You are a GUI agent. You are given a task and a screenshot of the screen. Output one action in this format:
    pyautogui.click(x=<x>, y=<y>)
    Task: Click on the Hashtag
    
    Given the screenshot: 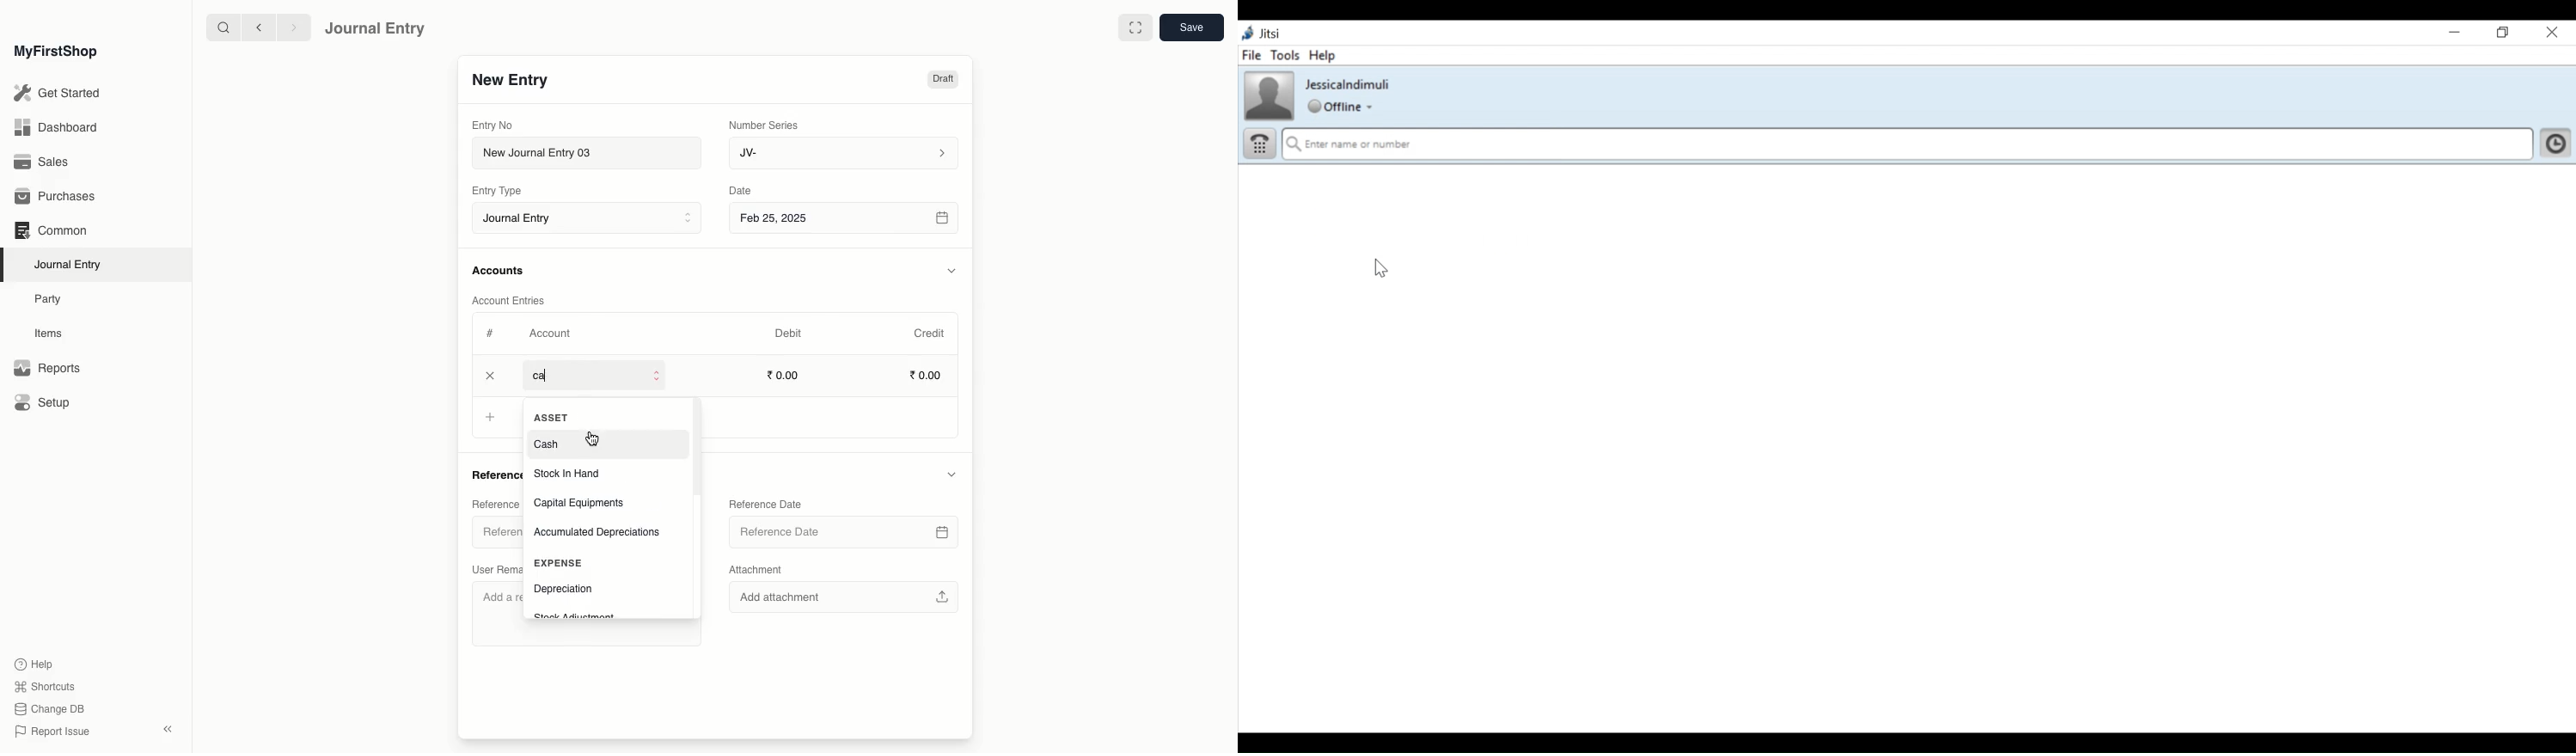 What is the action you would take?
    pyautogui.click(x=493, y=334)
    